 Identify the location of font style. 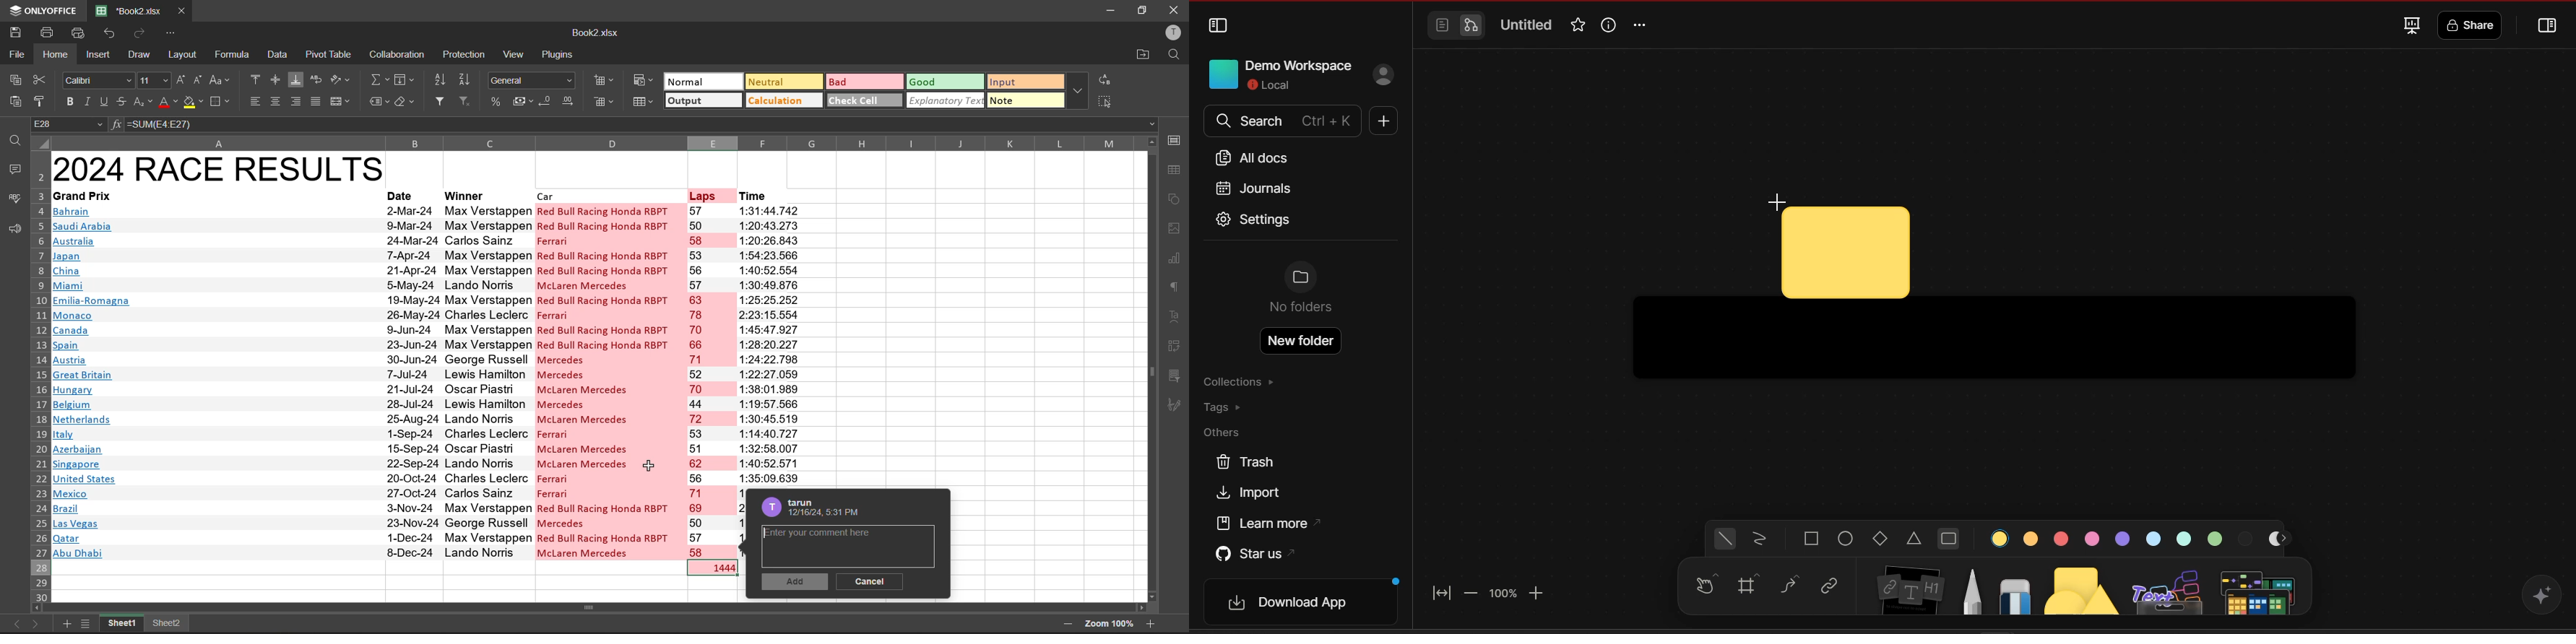
(97, 81).